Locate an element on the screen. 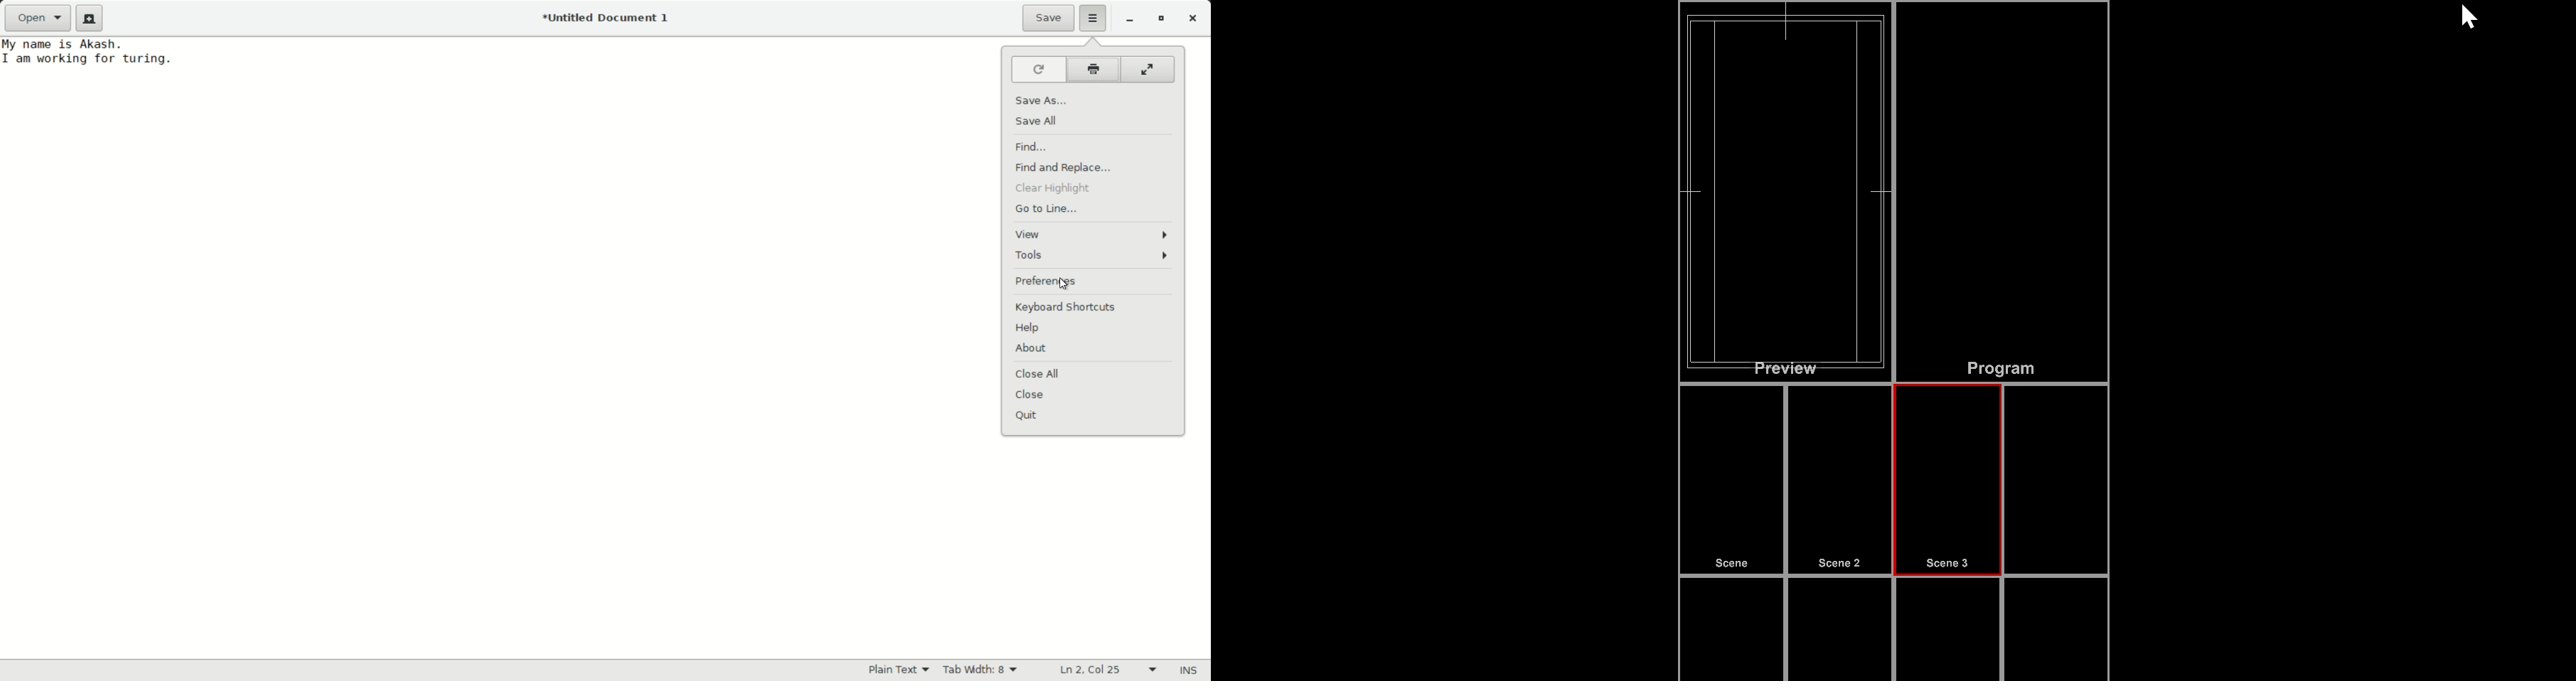 Image resolution: width=2576 pixels, height=700 pixels. placeholders for scenes that don't currently have any content assigned to them is located at coordinates (1841, 628).